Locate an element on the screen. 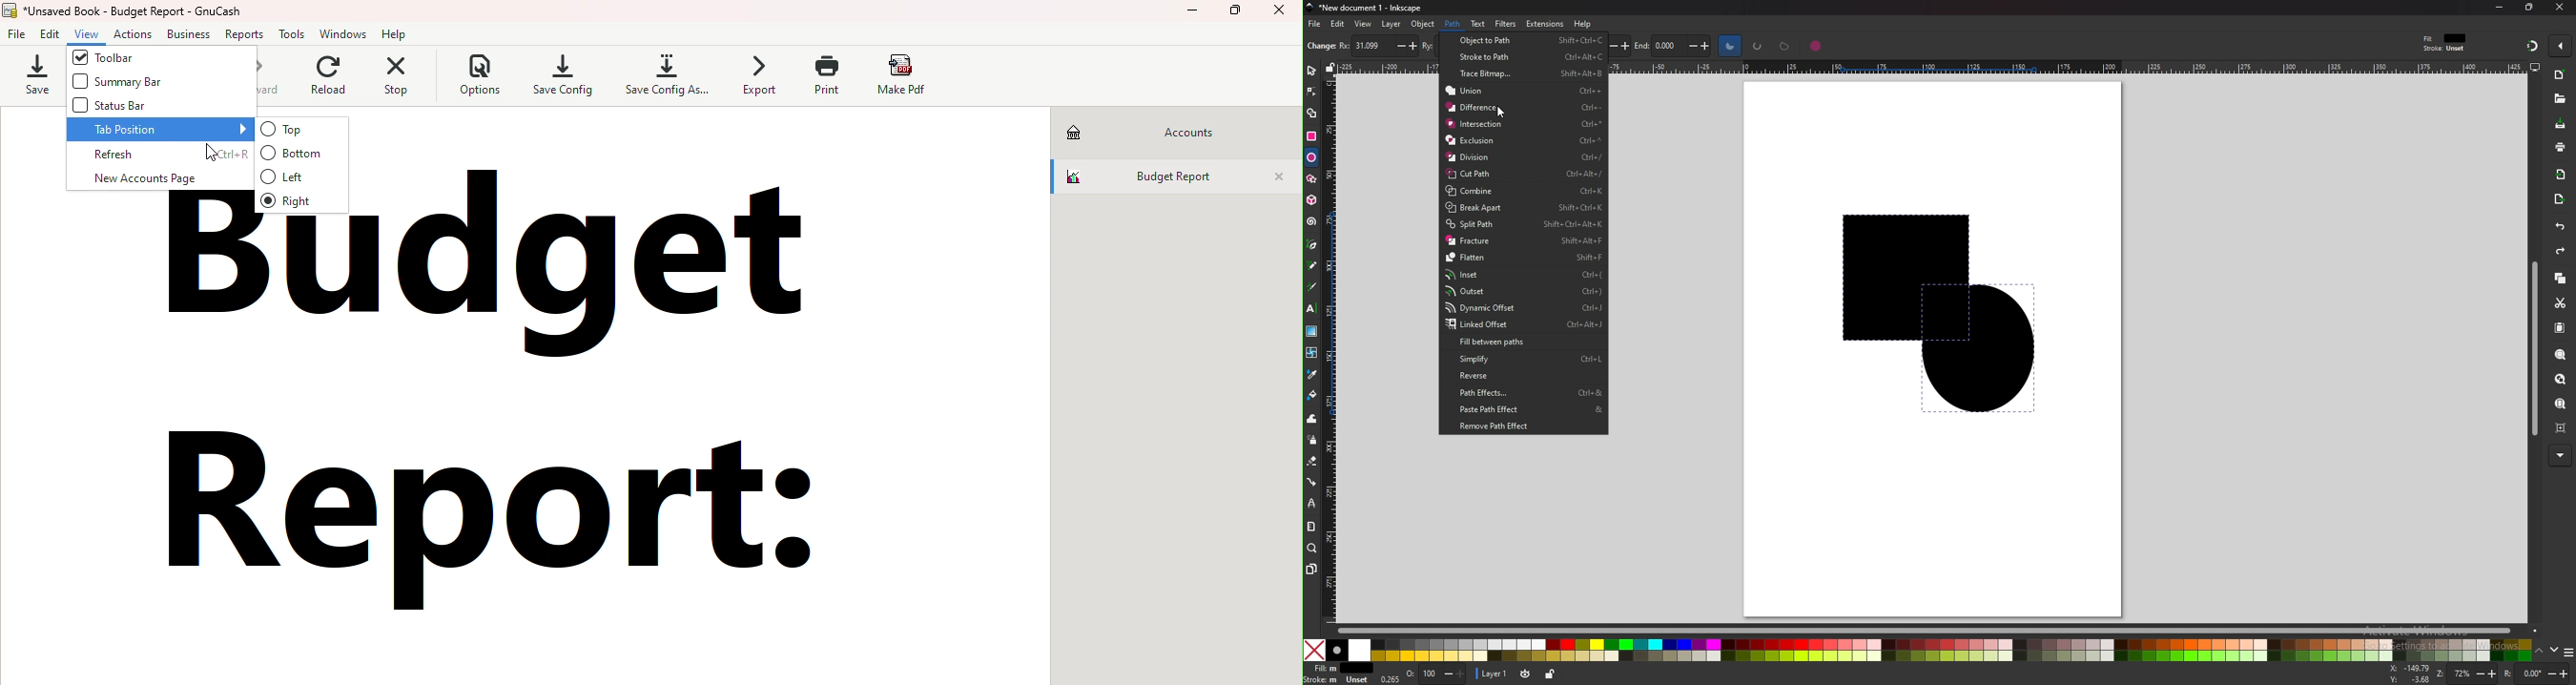 This screenshot has width=2576, height=700. Dynamic Offset is located at coordinates (1522, 308).